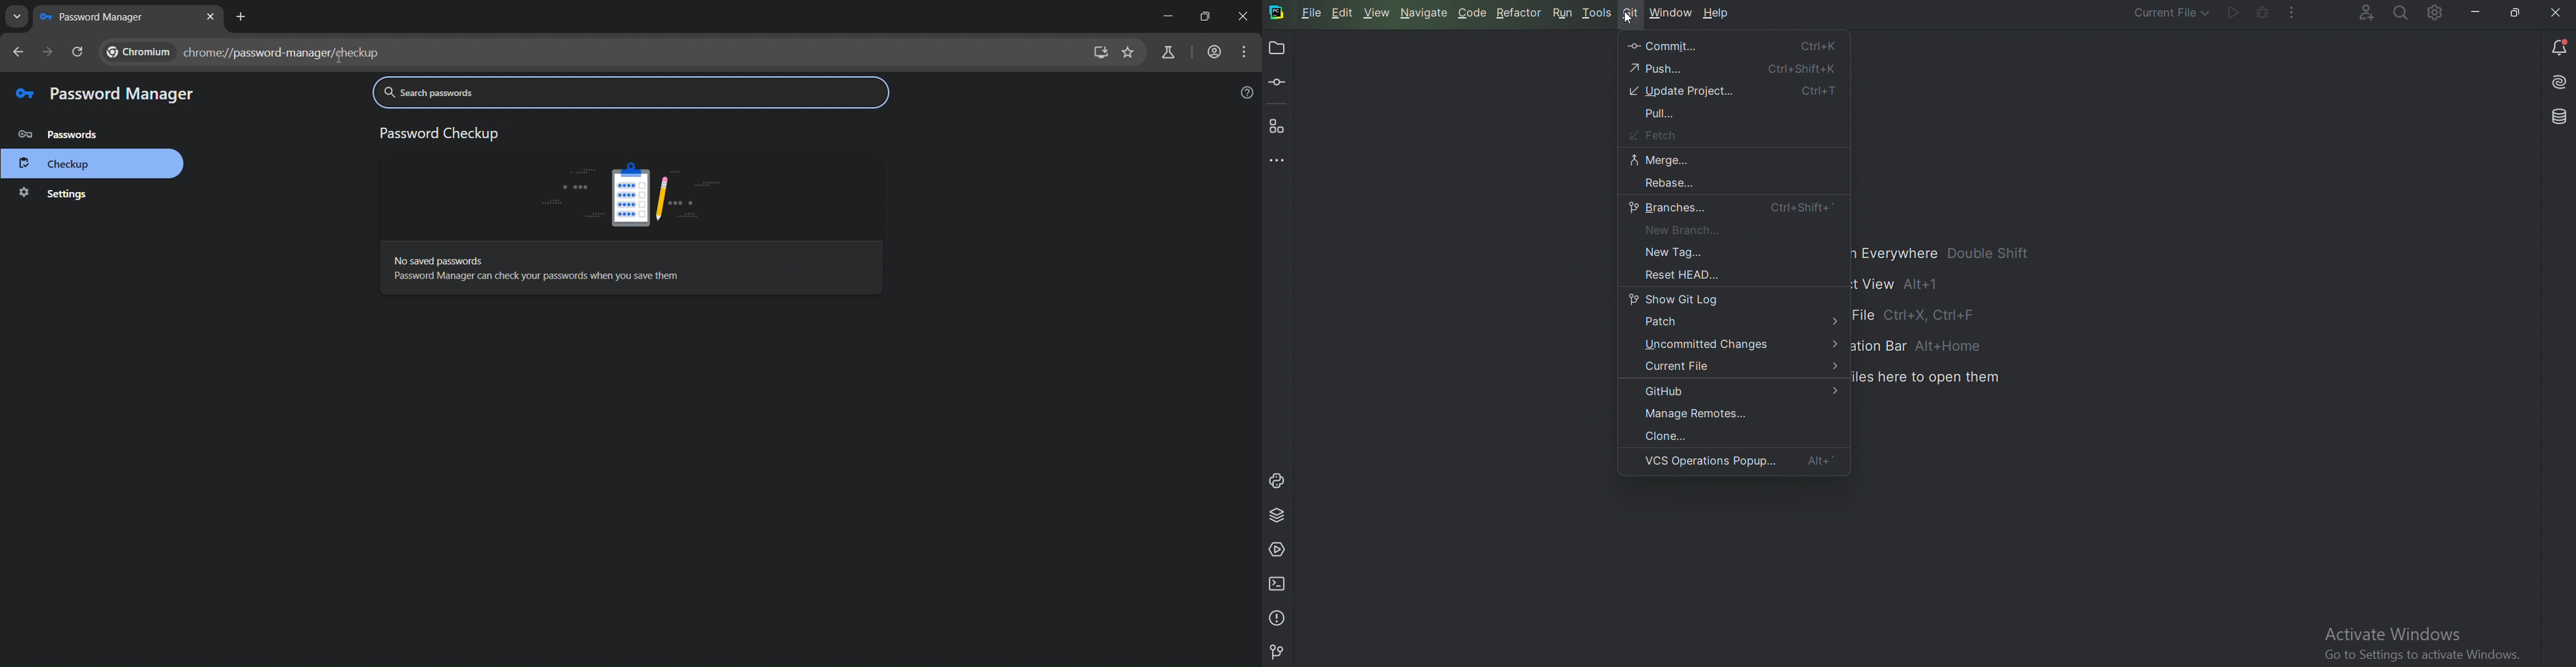 Image resolution: width=2576 pixels, height=672 pixels. Describe the element at coordinates (2399, 14) in the screenshot. I see `Search everywhere` at that location.